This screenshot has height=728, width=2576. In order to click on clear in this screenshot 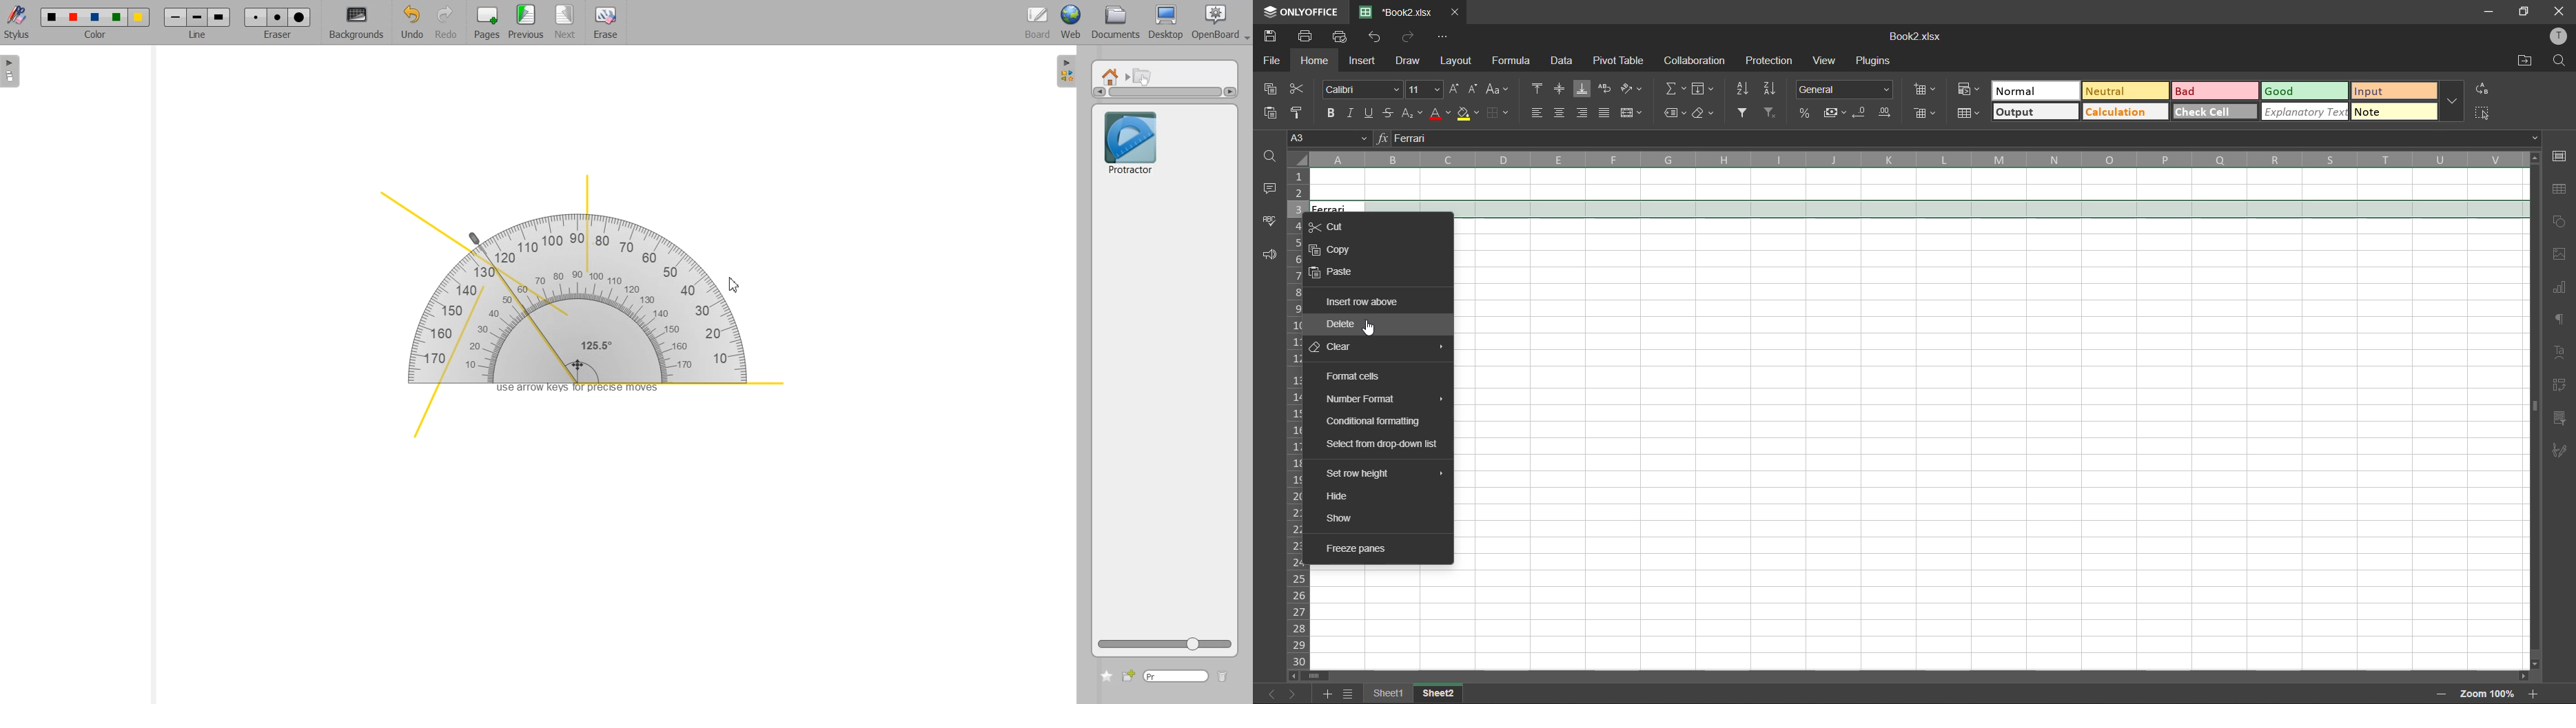, I will do `click(1708, 114)`.